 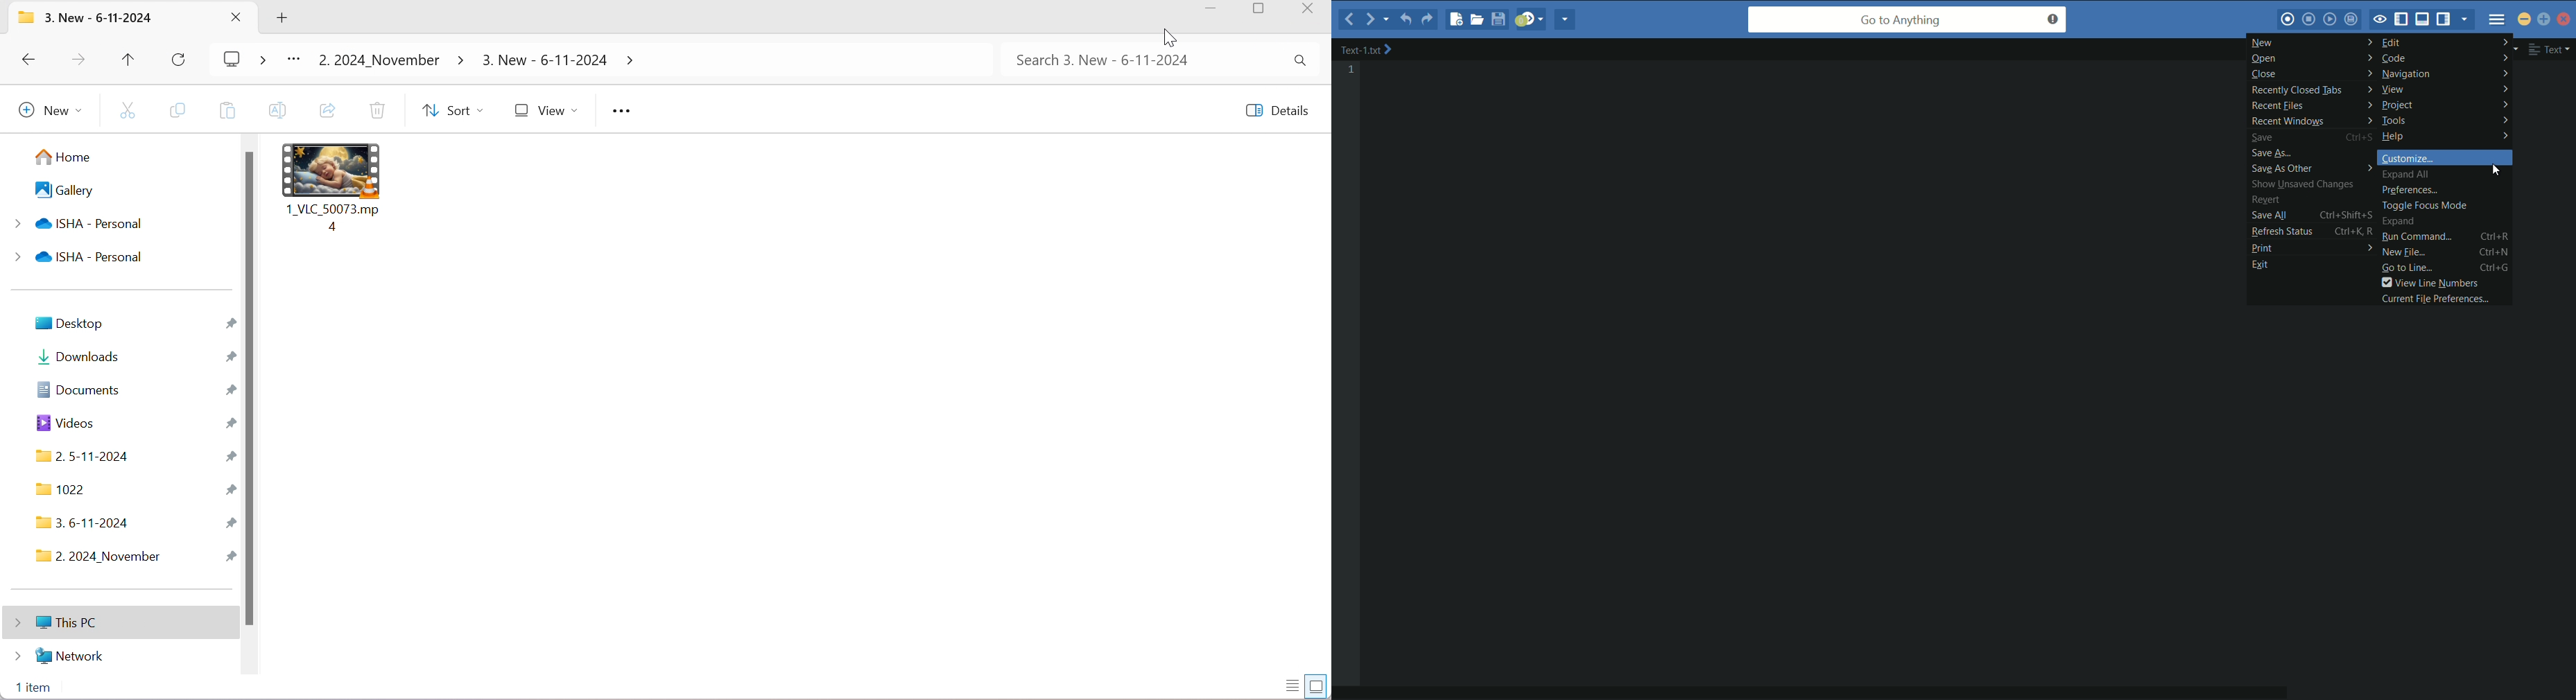 I want to click on Up, so click(x=126, y=59).